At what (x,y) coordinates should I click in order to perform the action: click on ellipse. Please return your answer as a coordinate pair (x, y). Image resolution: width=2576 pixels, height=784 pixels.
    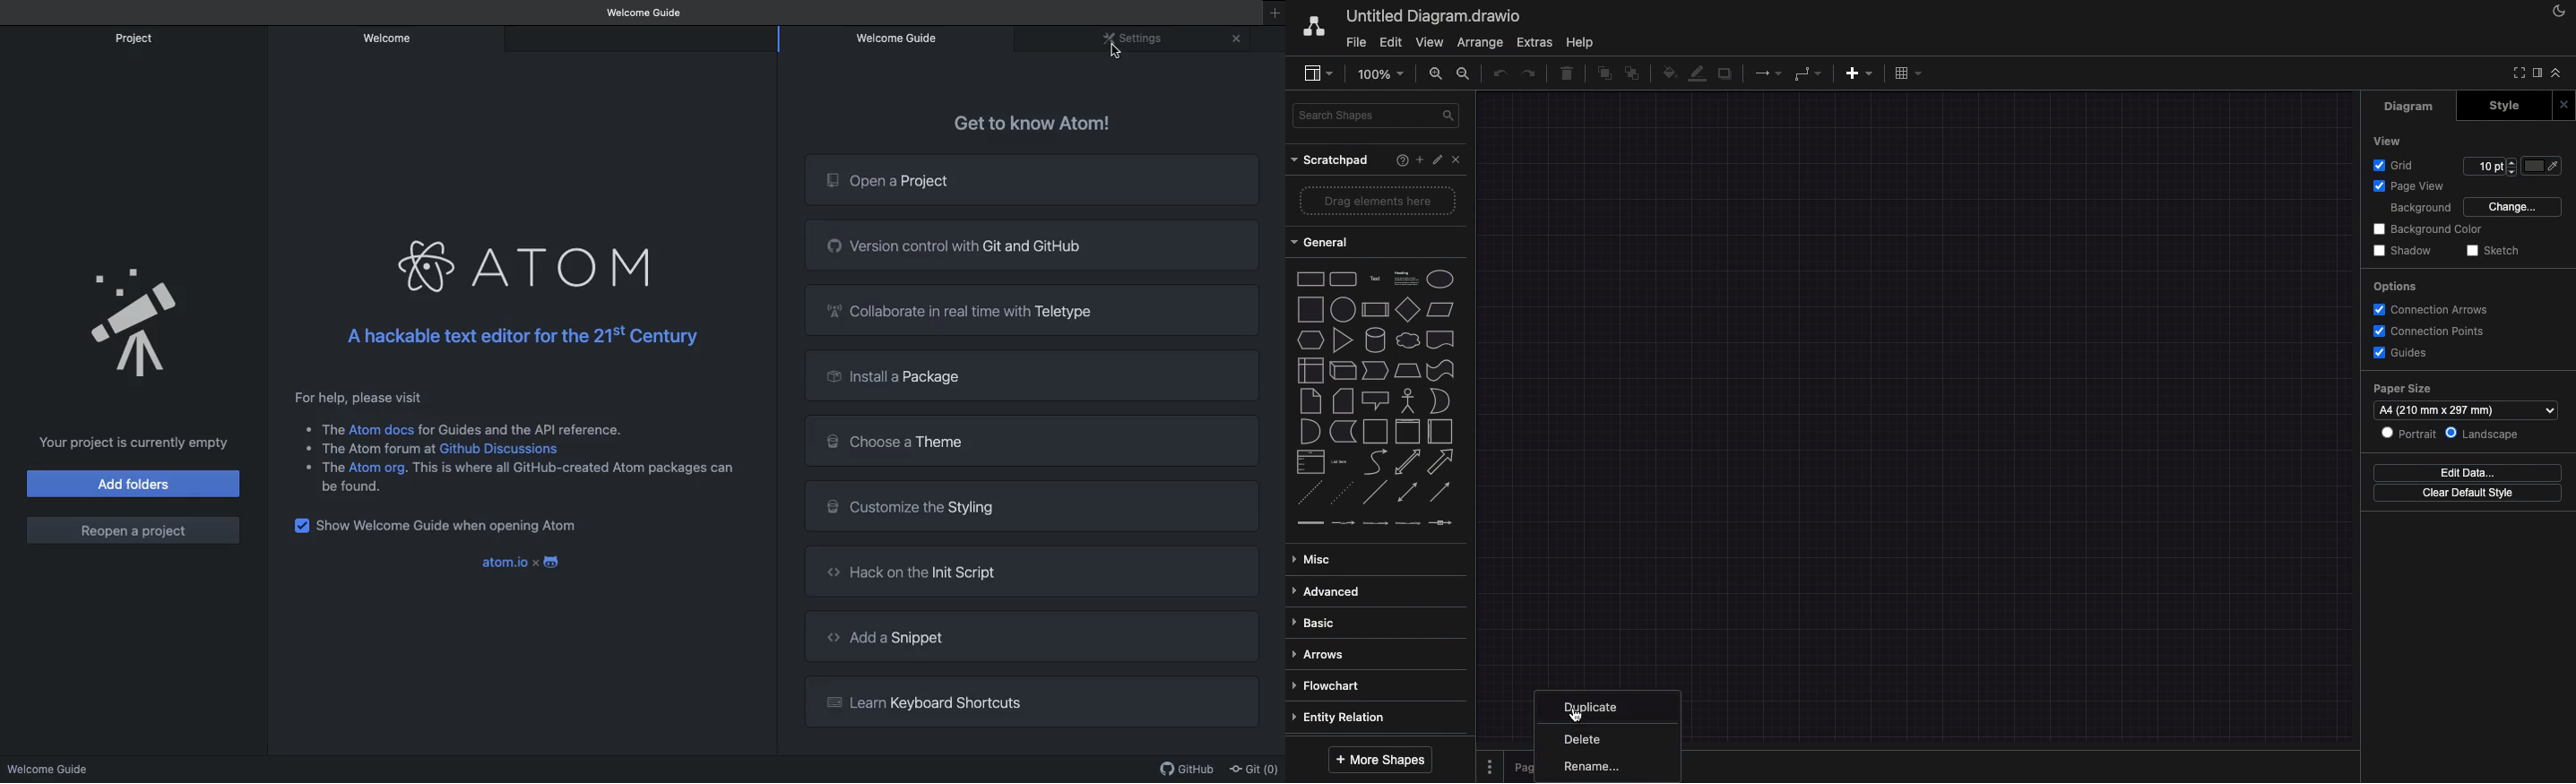
    Looking at the image, I should click on (1440, 280).